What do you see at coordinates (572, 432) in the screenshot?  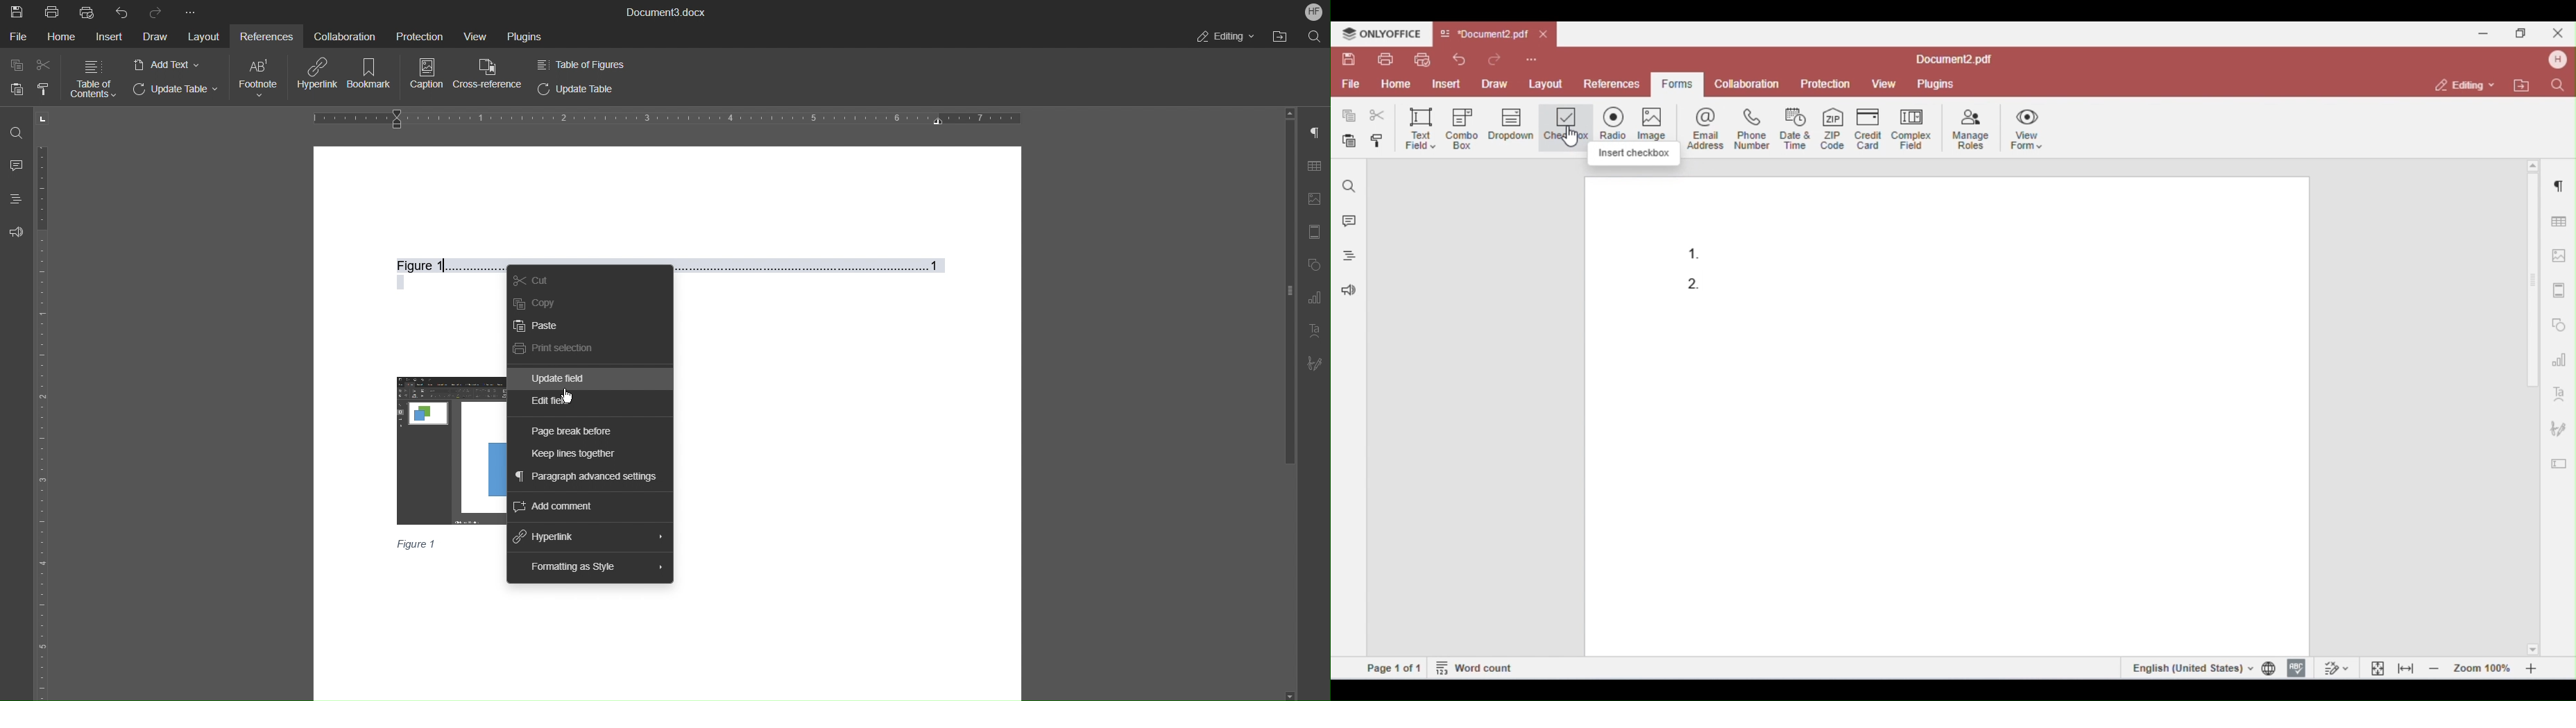 I see `Page break before` at bounding box center [572, 432].